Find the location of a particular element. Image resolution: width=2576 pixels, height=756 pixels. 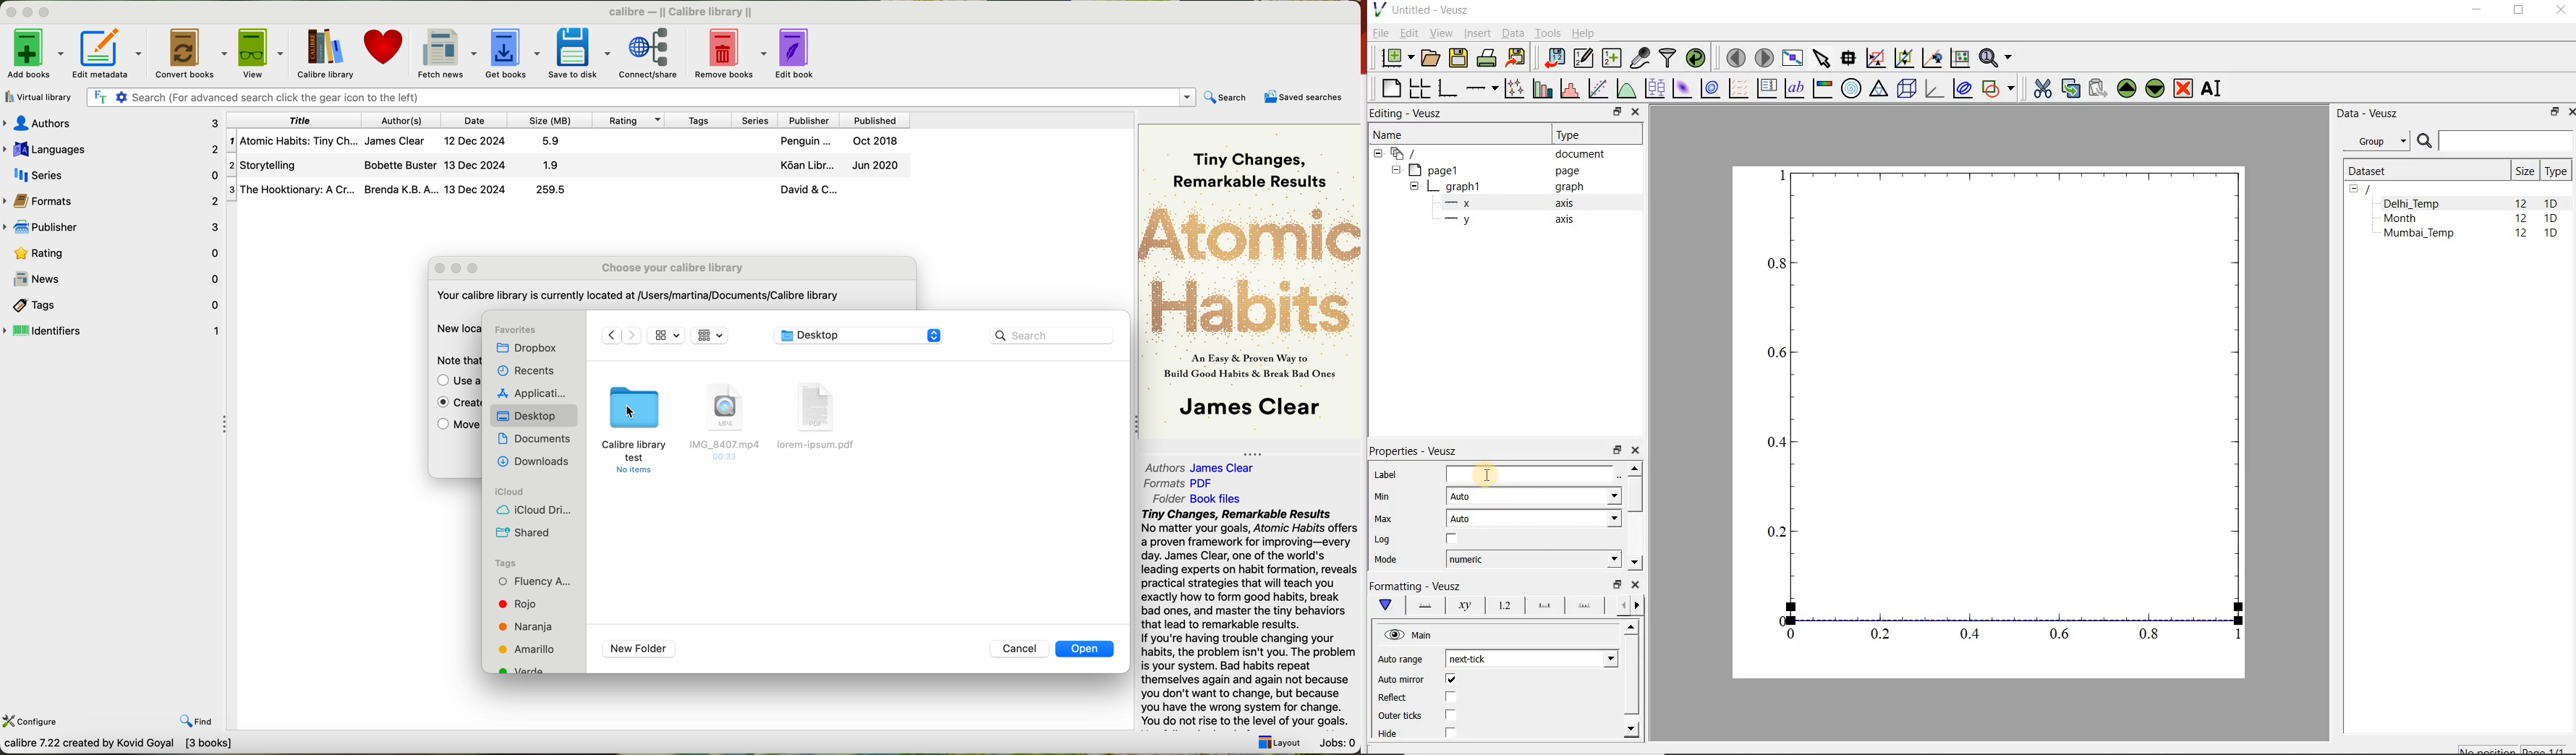

enable create an empty library is located at coordinates (455, 404).